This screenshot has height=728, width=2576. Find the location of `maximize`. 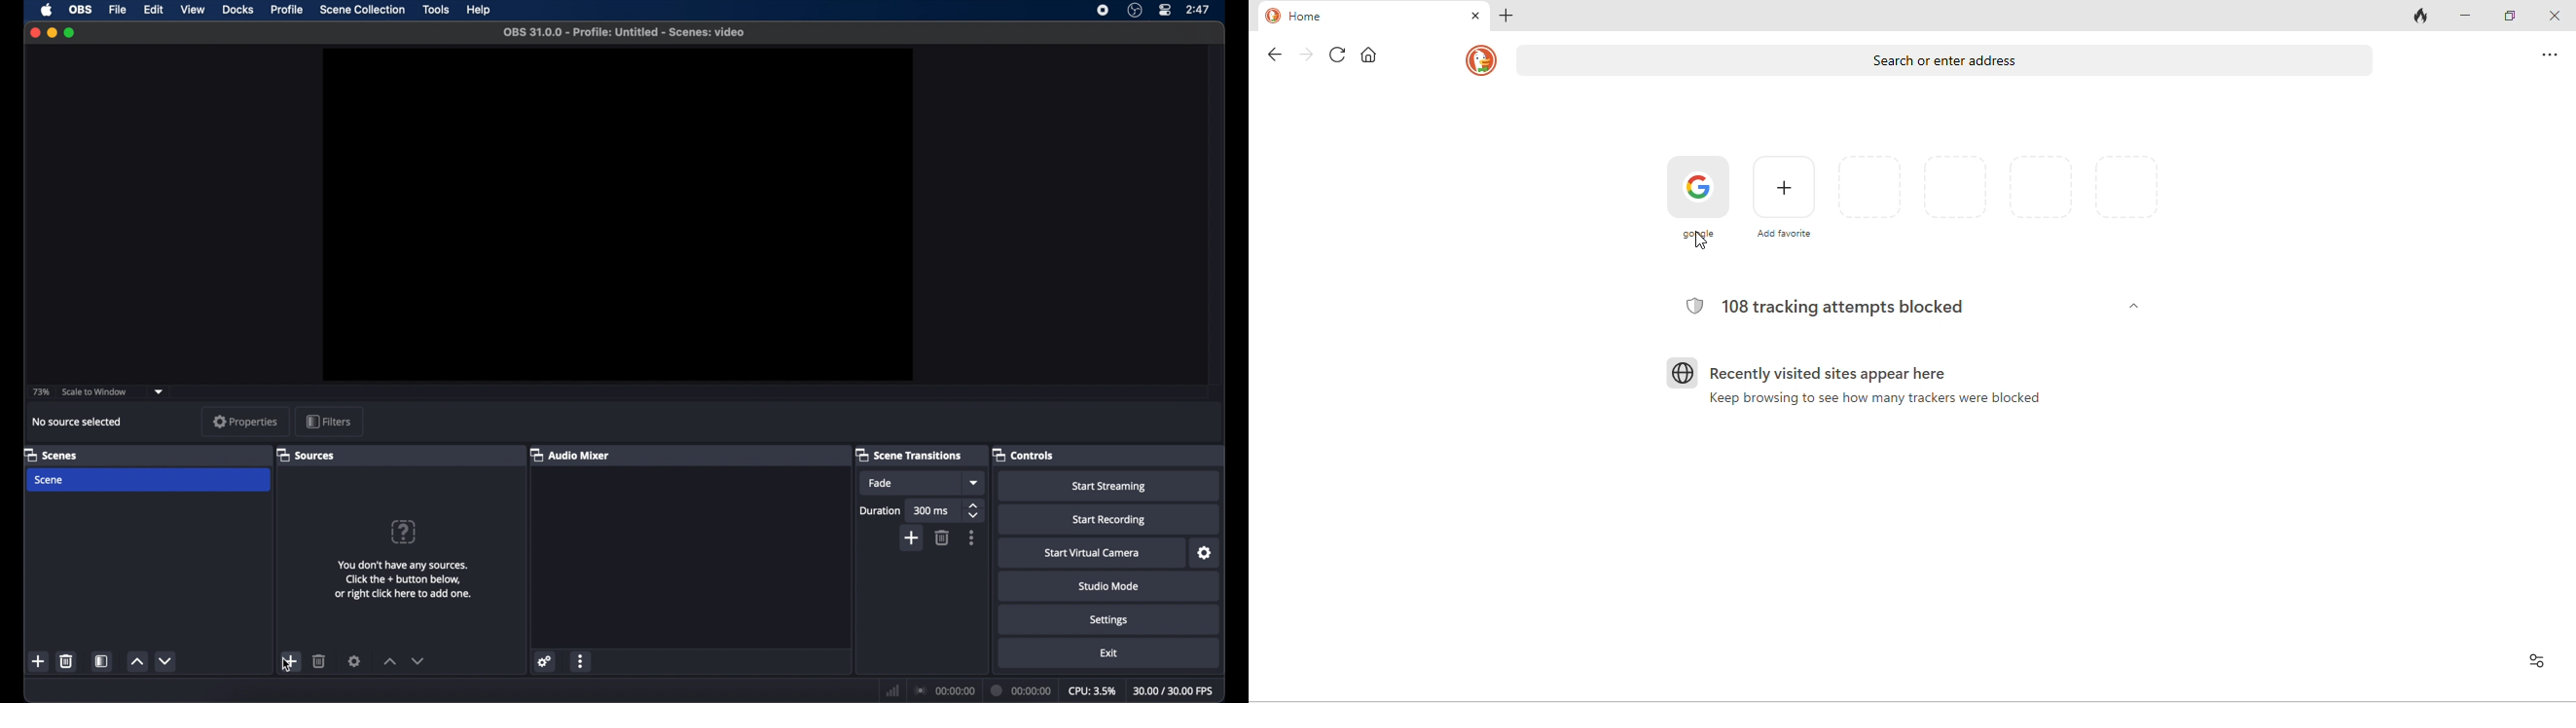

maximize is located at coordinates (70, 33).